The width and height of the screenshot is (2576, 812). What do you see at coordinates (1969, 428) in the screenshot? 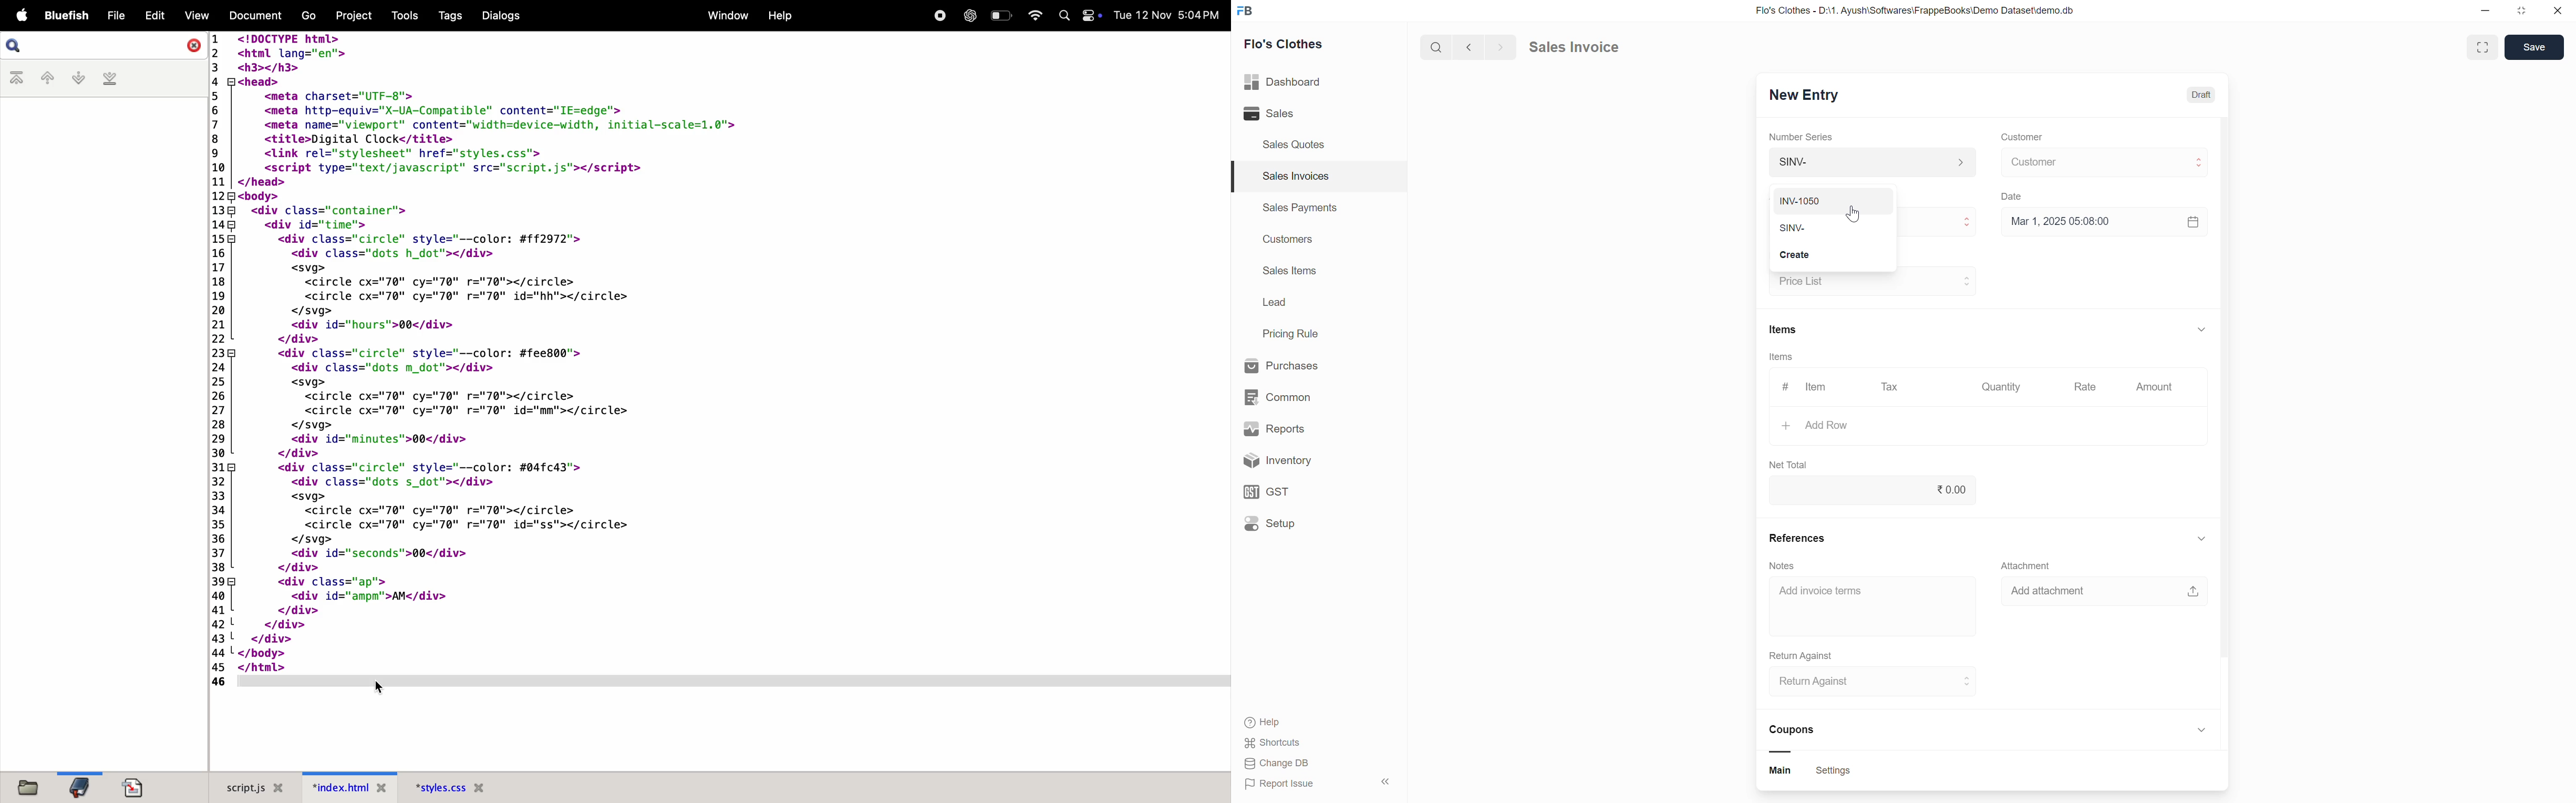
I see `Add row` at bounding box center [1969, 428].